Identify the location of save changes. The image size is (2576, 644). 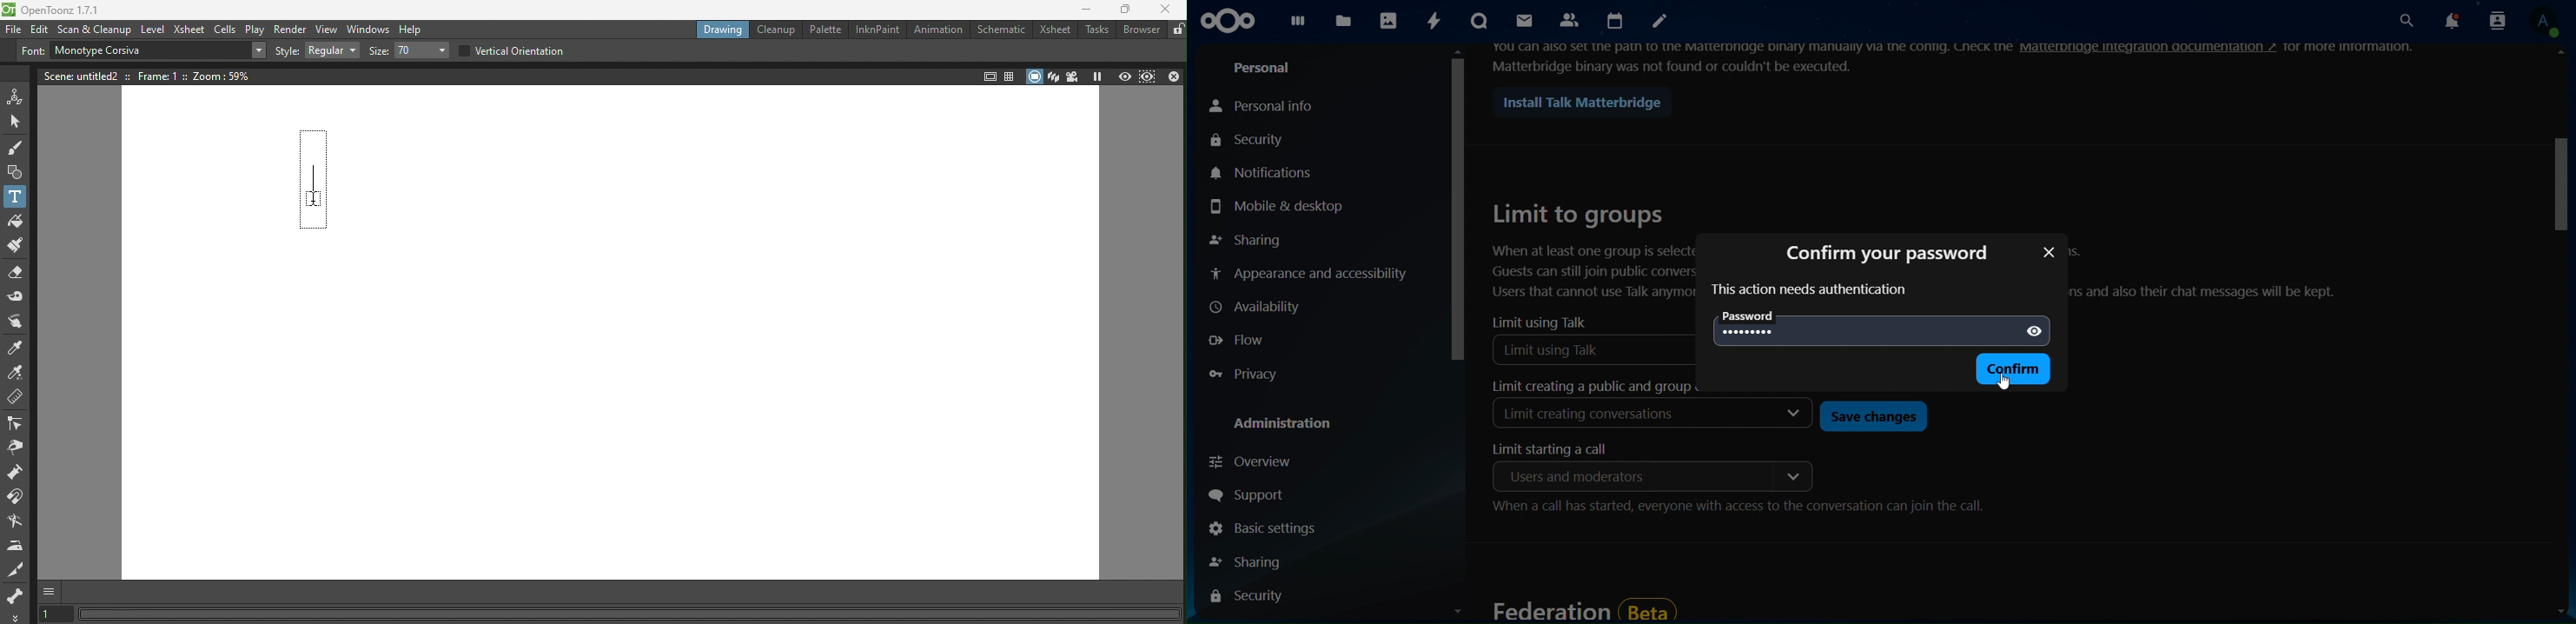
(1878, 417).